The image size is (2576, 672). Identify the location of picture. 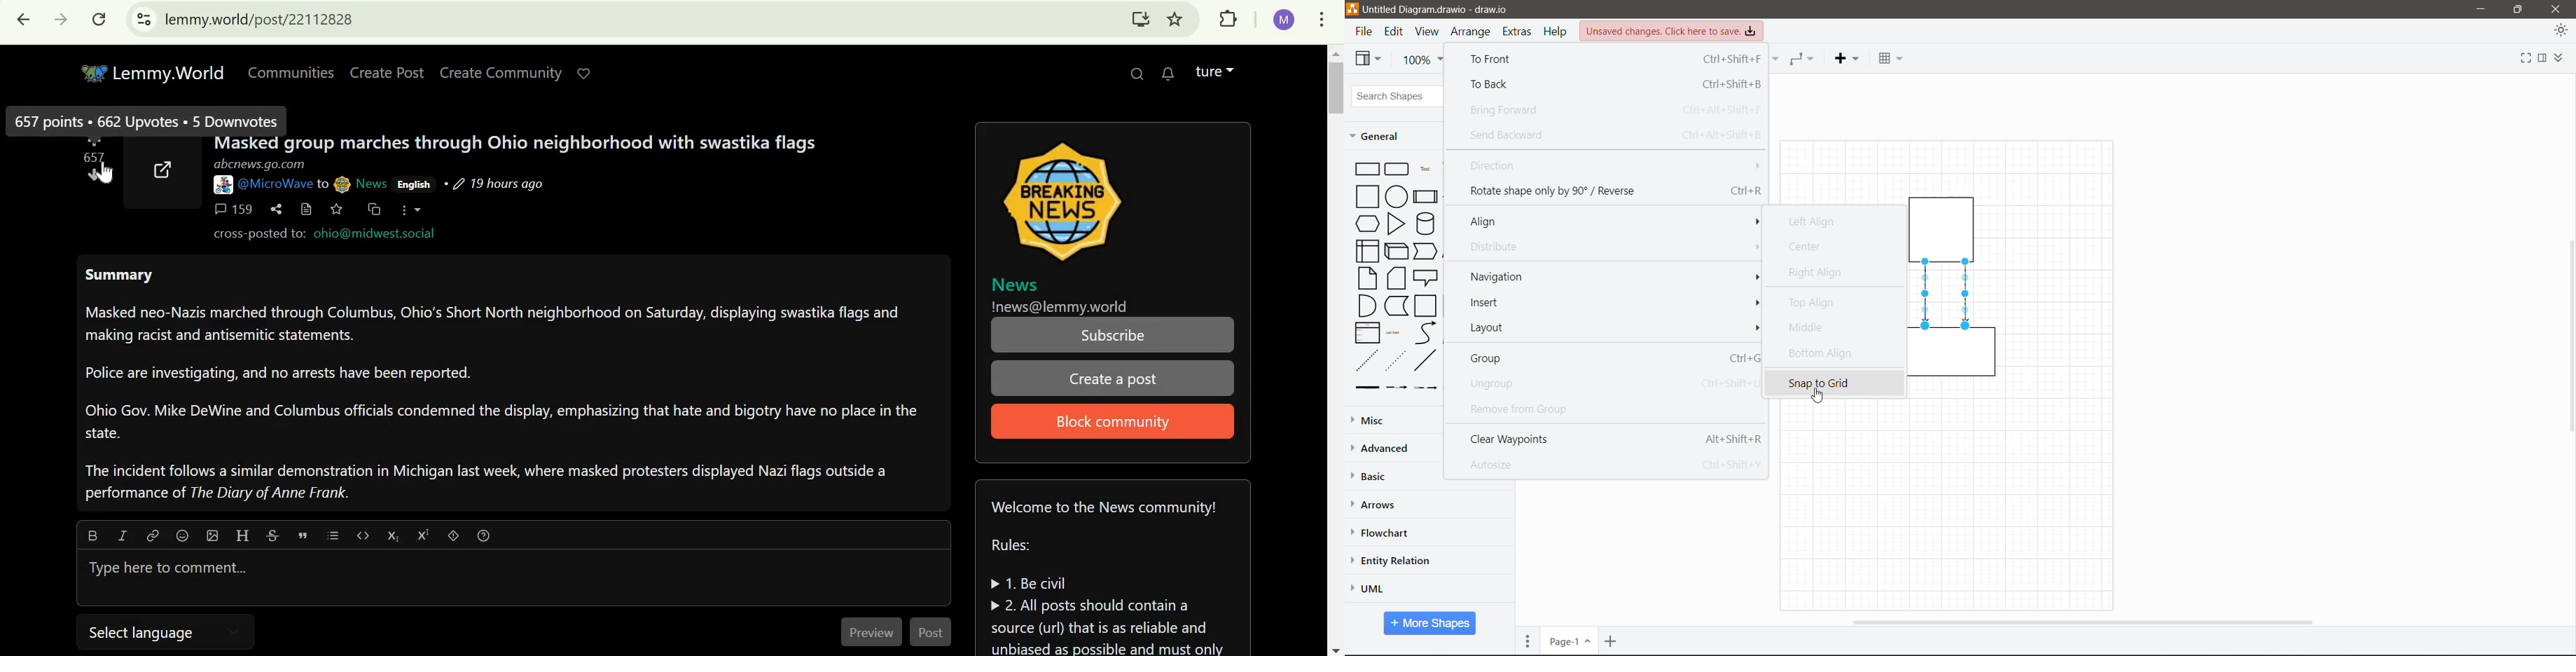
(342, 184).